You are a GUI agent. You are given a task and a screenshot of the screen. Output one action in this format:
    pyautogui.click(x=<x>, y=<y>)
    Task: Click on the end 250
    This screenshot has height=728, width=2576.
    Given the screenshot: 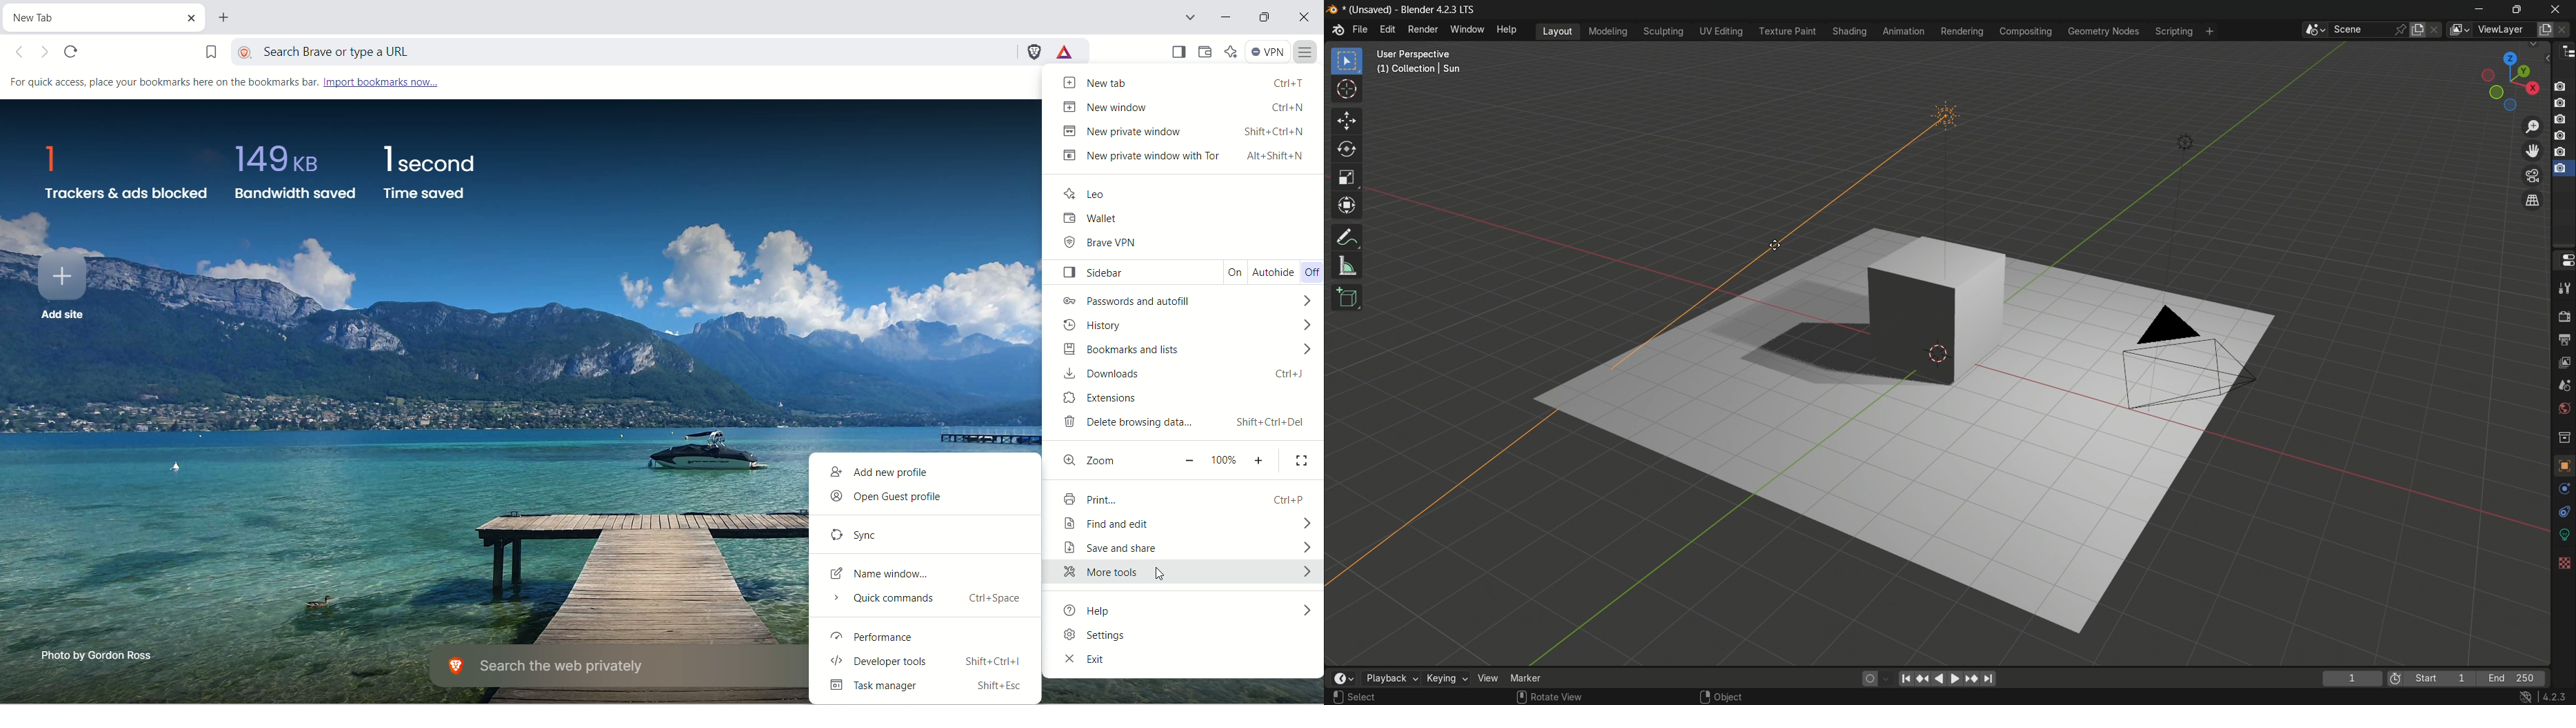 What is the action you would take?
    pyautogui.click(x=2515, y=678)
    